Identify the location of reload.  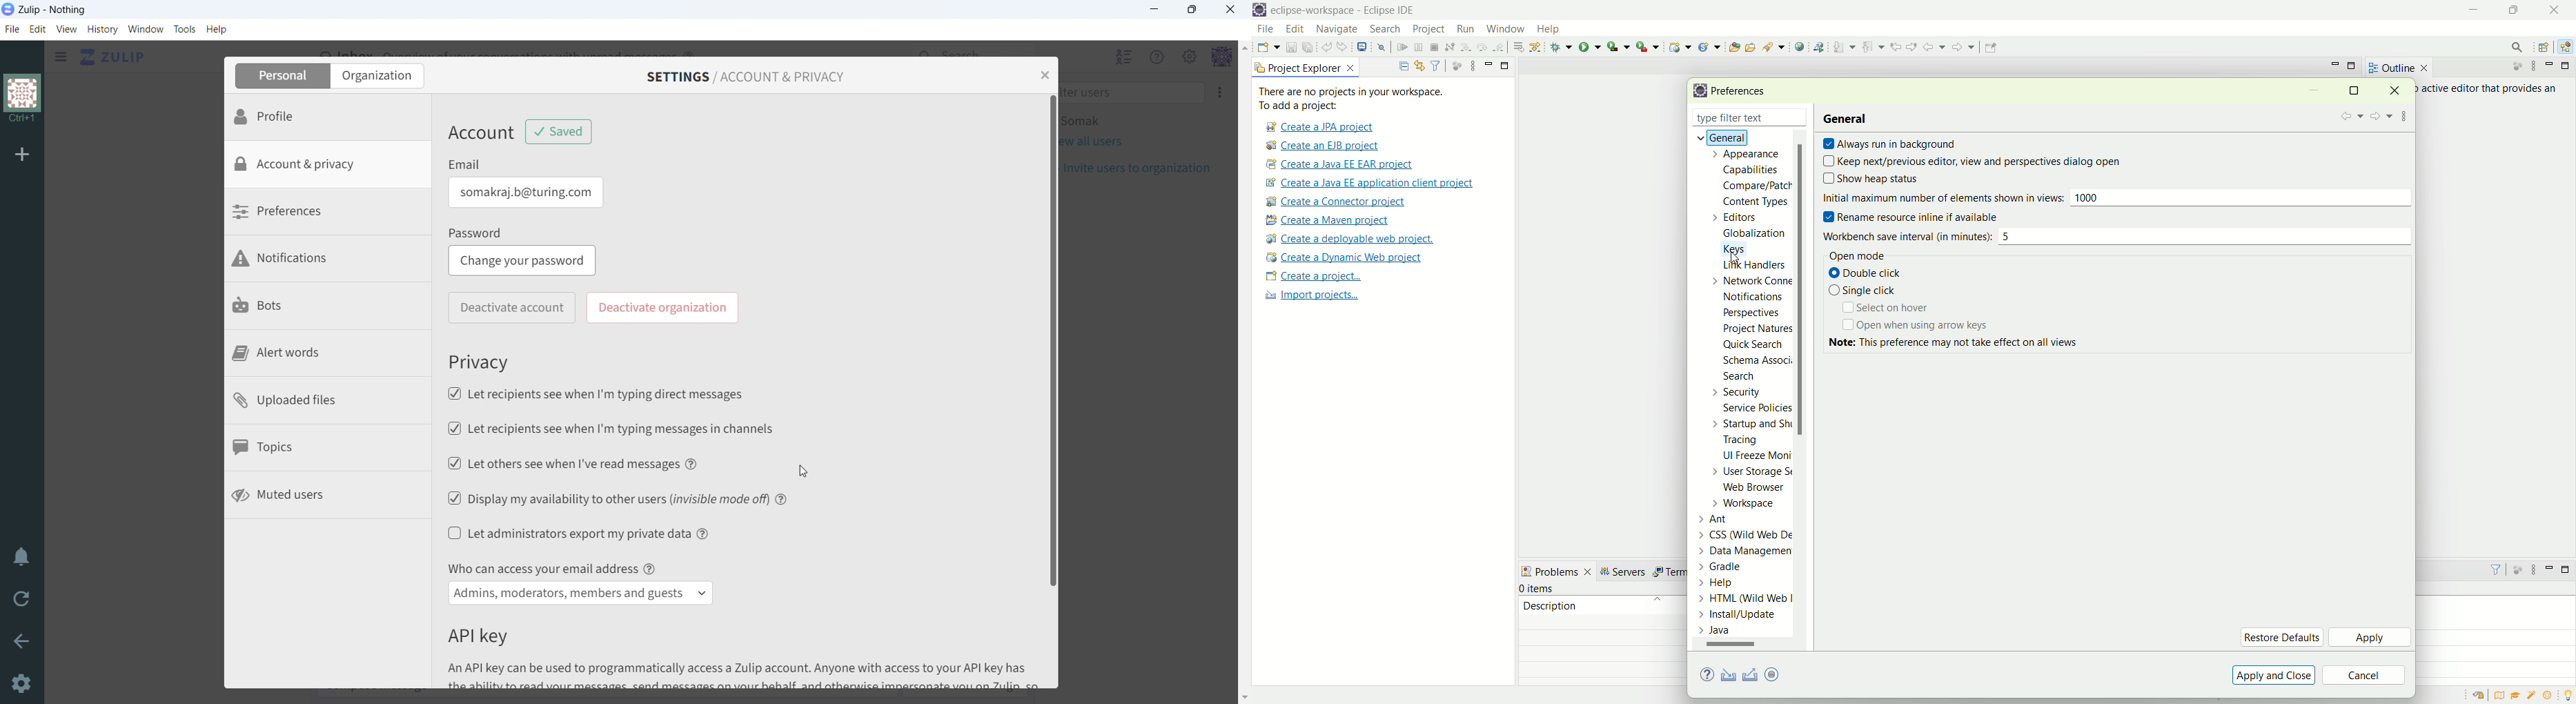
(21, 598).